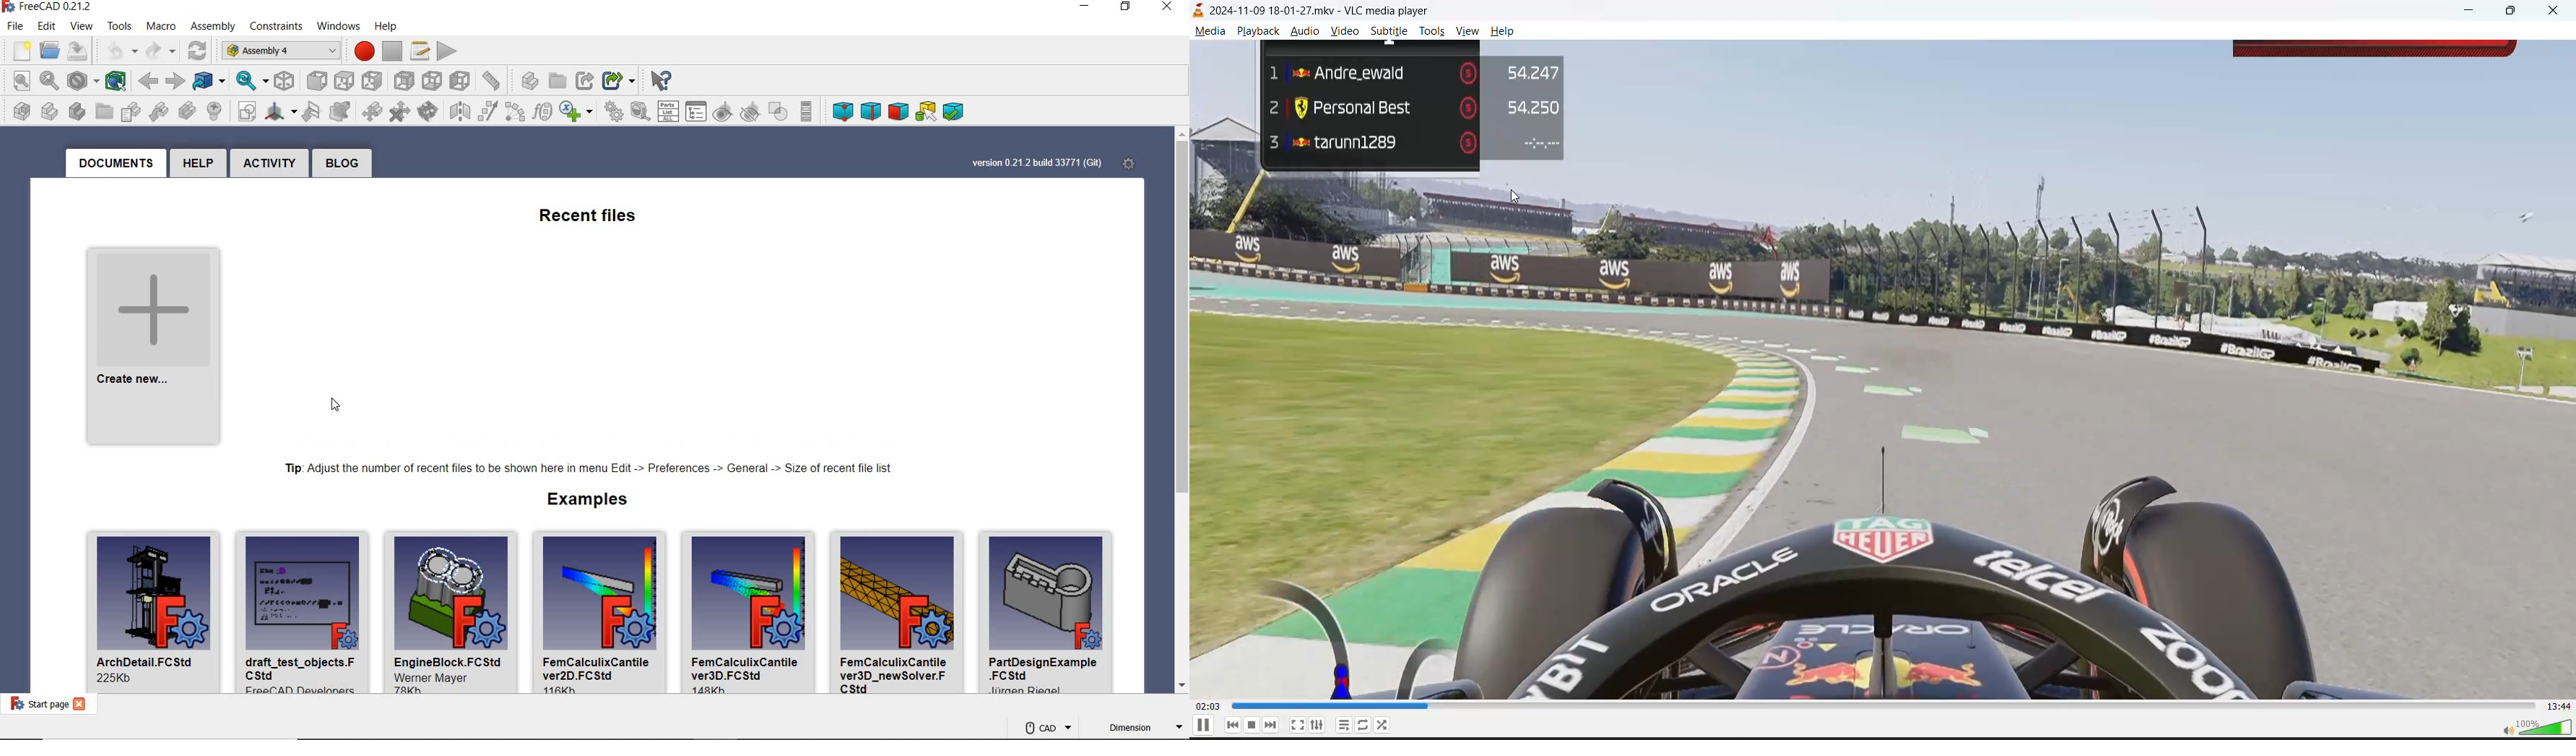  I want to click on undo, so click(115, 51).